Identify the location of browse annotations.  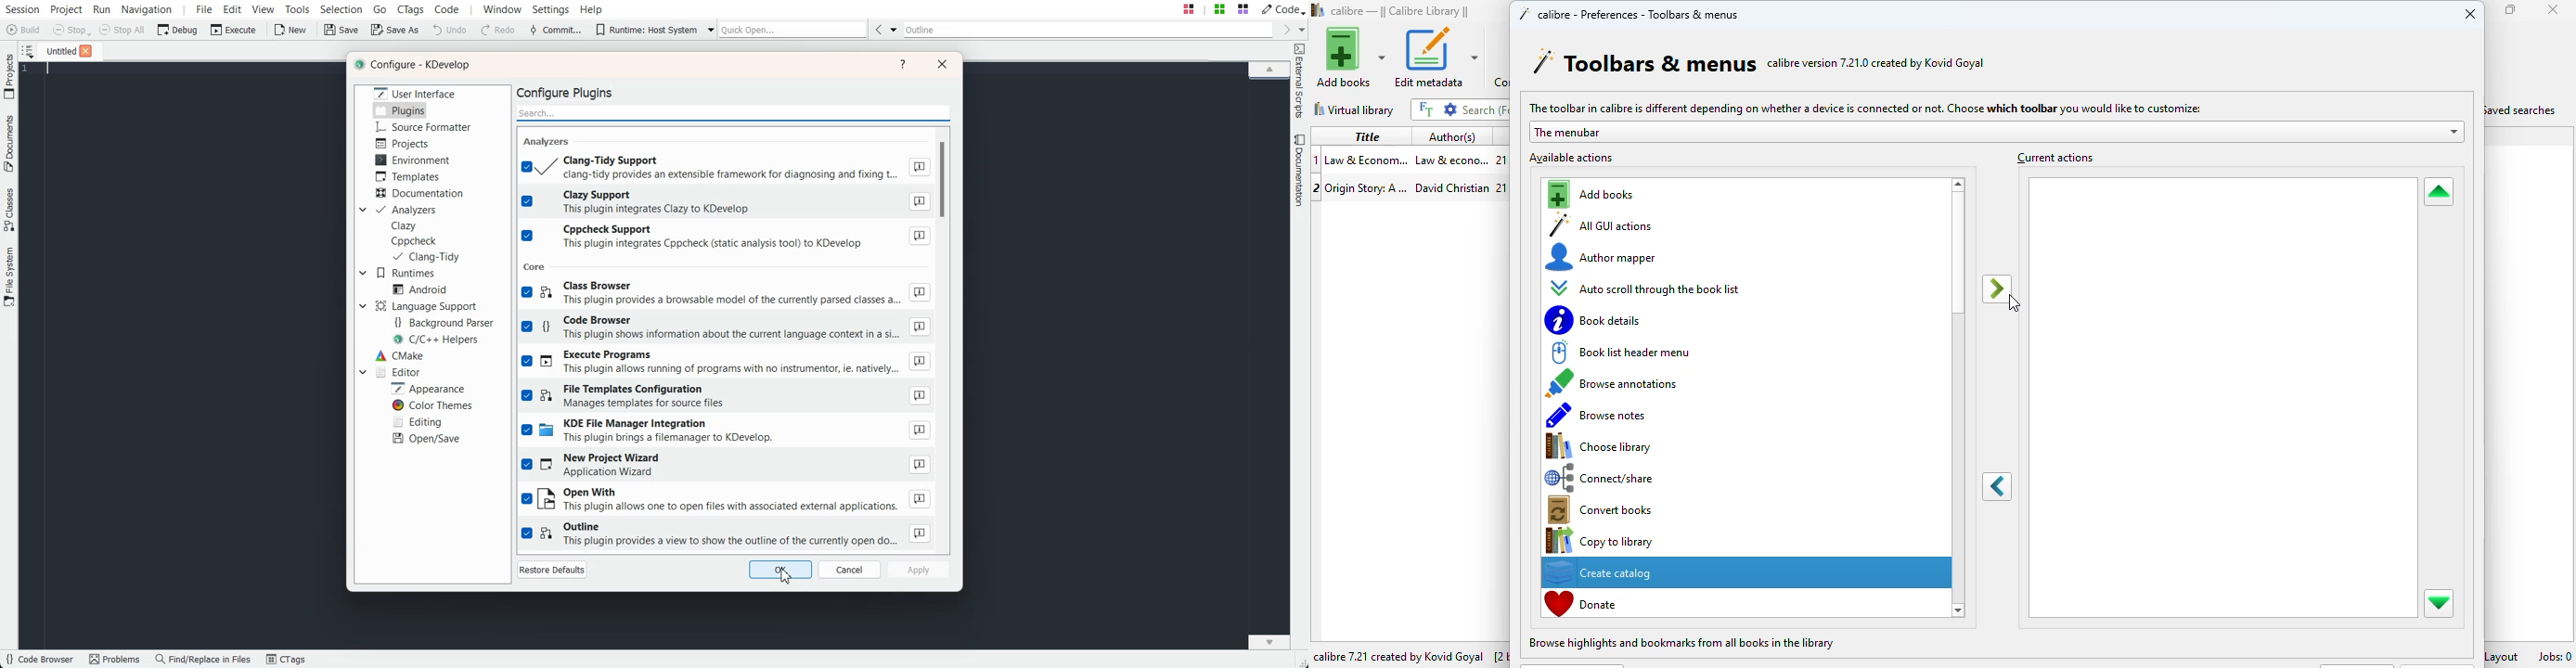
(1617, 382).